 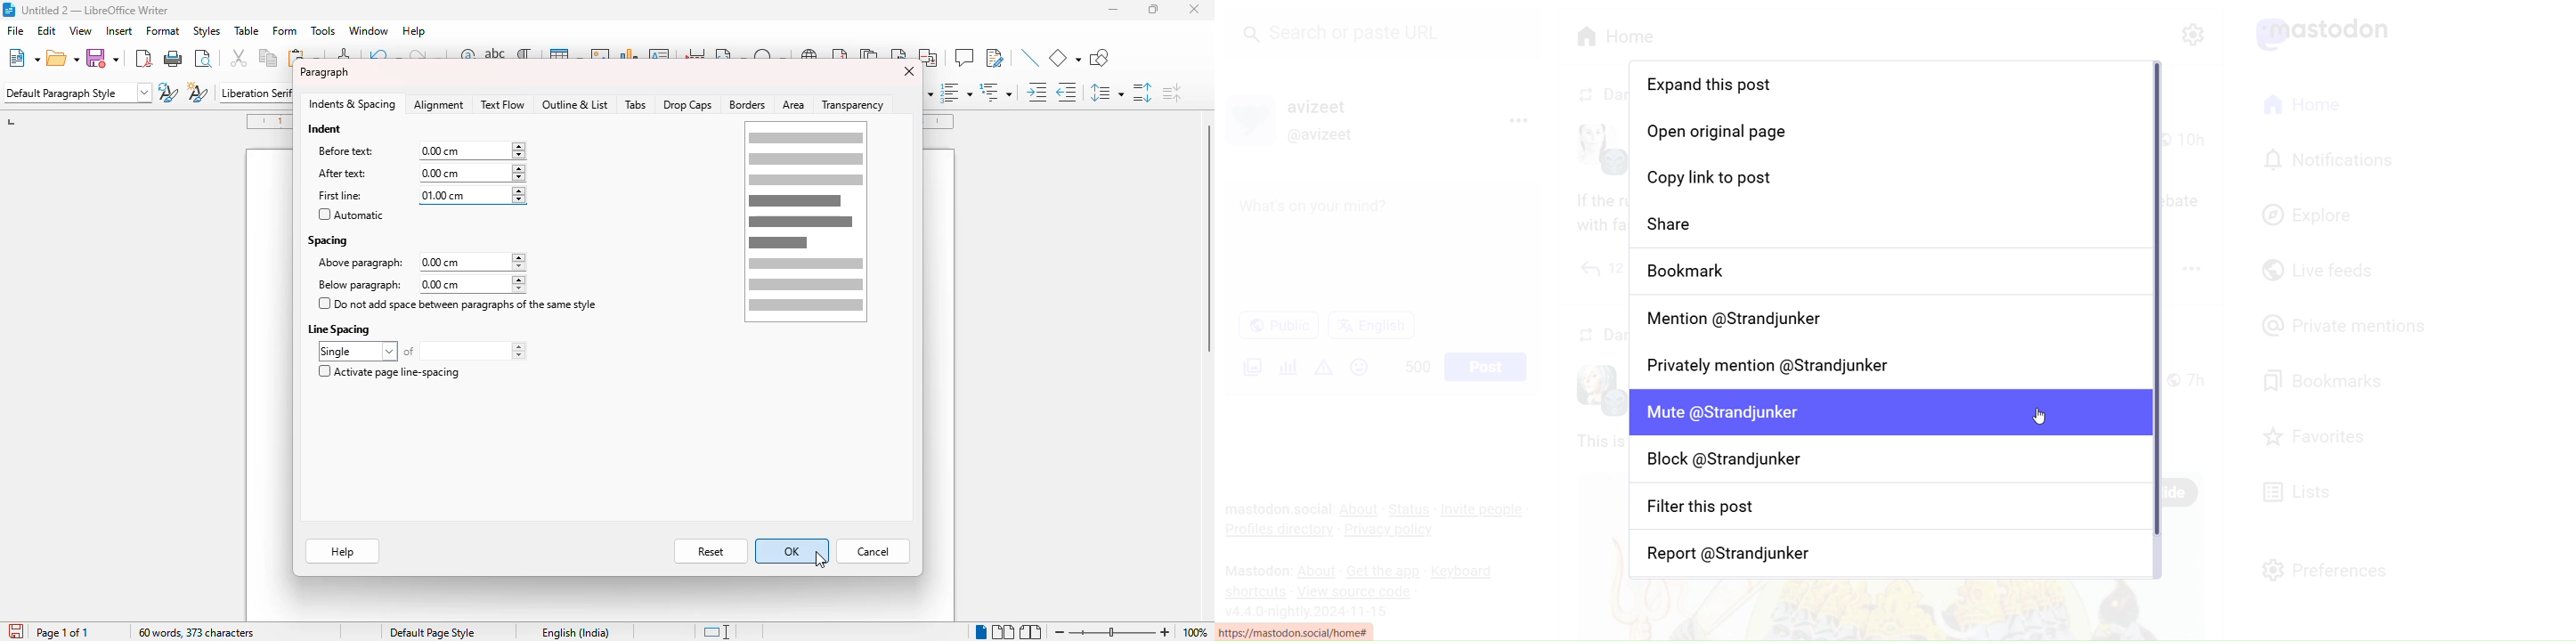 I want to click on first line: 01.00 cm, so click(x=418, y=196).